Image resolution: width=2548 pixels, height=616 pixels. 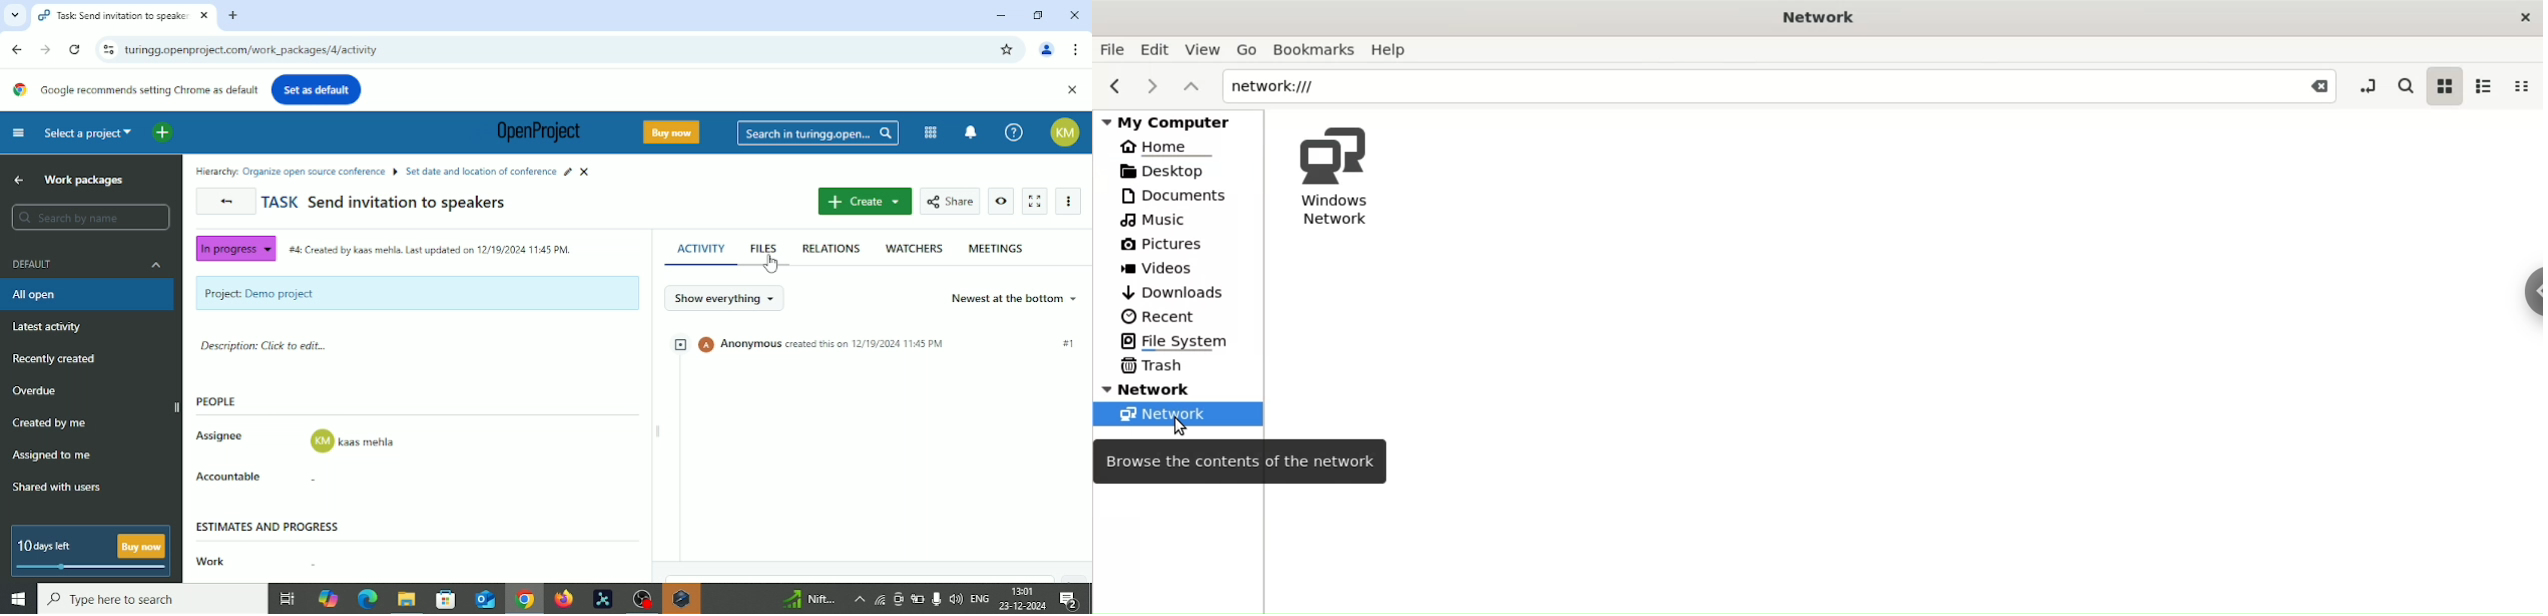 I want to click on View site information, so click(x=106, y=49).